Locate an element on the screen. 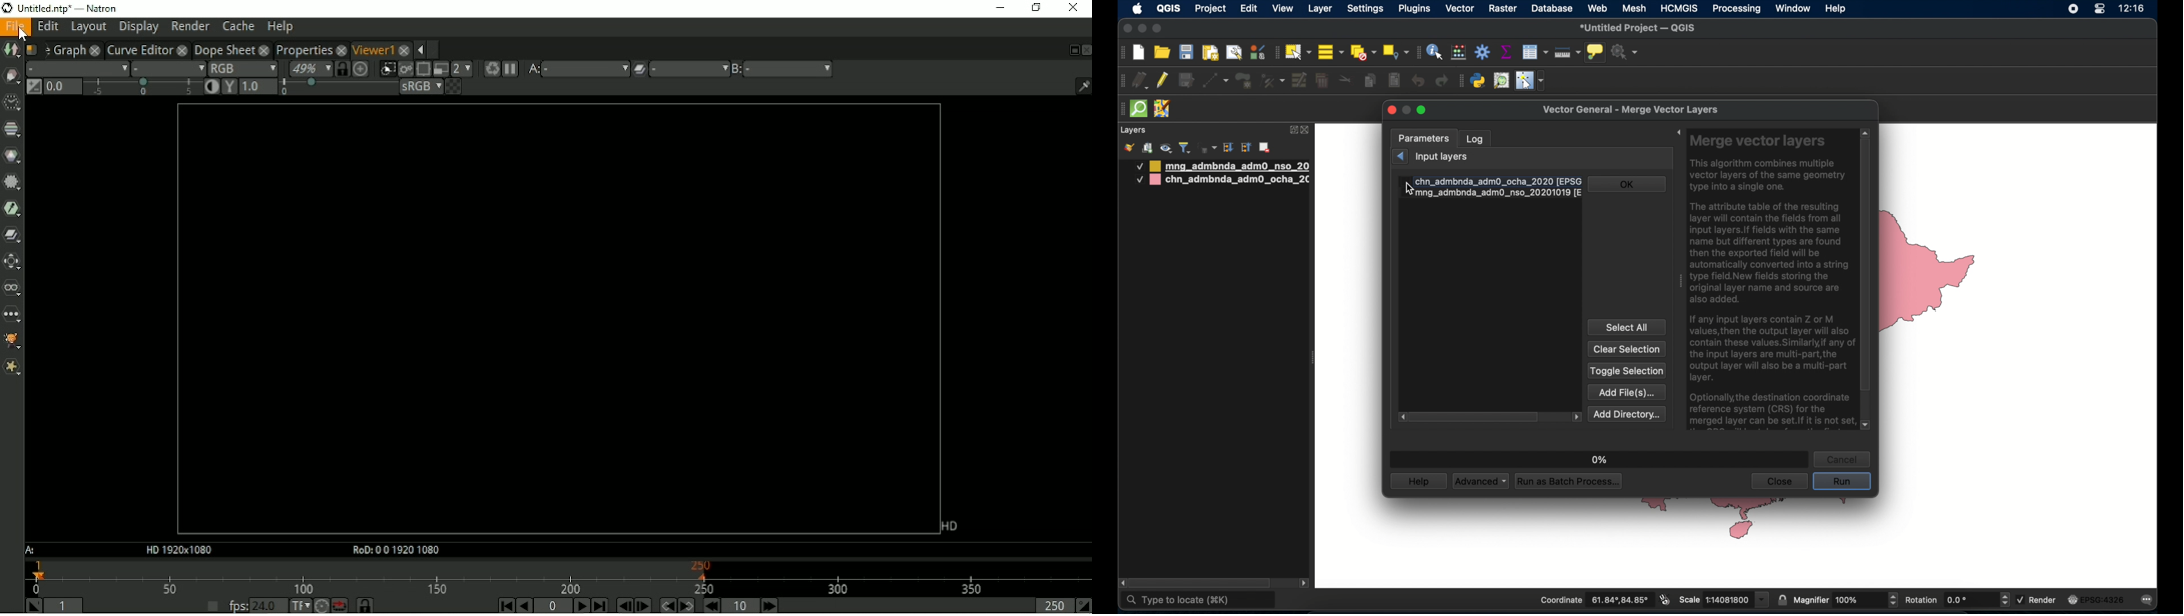  Merge vector layers

This algorithm combines multiple
vector layers of the same geometry
type into a single one.

The attribute table of the resulting
layer will contain the fields from all
input layers. If fields with the same
name but different types are found
then the exported field will be
automatically converted into a string
type field.New fields storing the
original layer name and source are
also added.

If any input layers contain Z or M
values, then the output layer will also
contain these values. Similarly,if any of
the input layers are multi-part,the
output layer will also be a multi-part
layer.

Optionally, the destination coordinate
reference system (CRS) for the
merged layer can be set.If it is not set is located at coordinates (1771, 281).